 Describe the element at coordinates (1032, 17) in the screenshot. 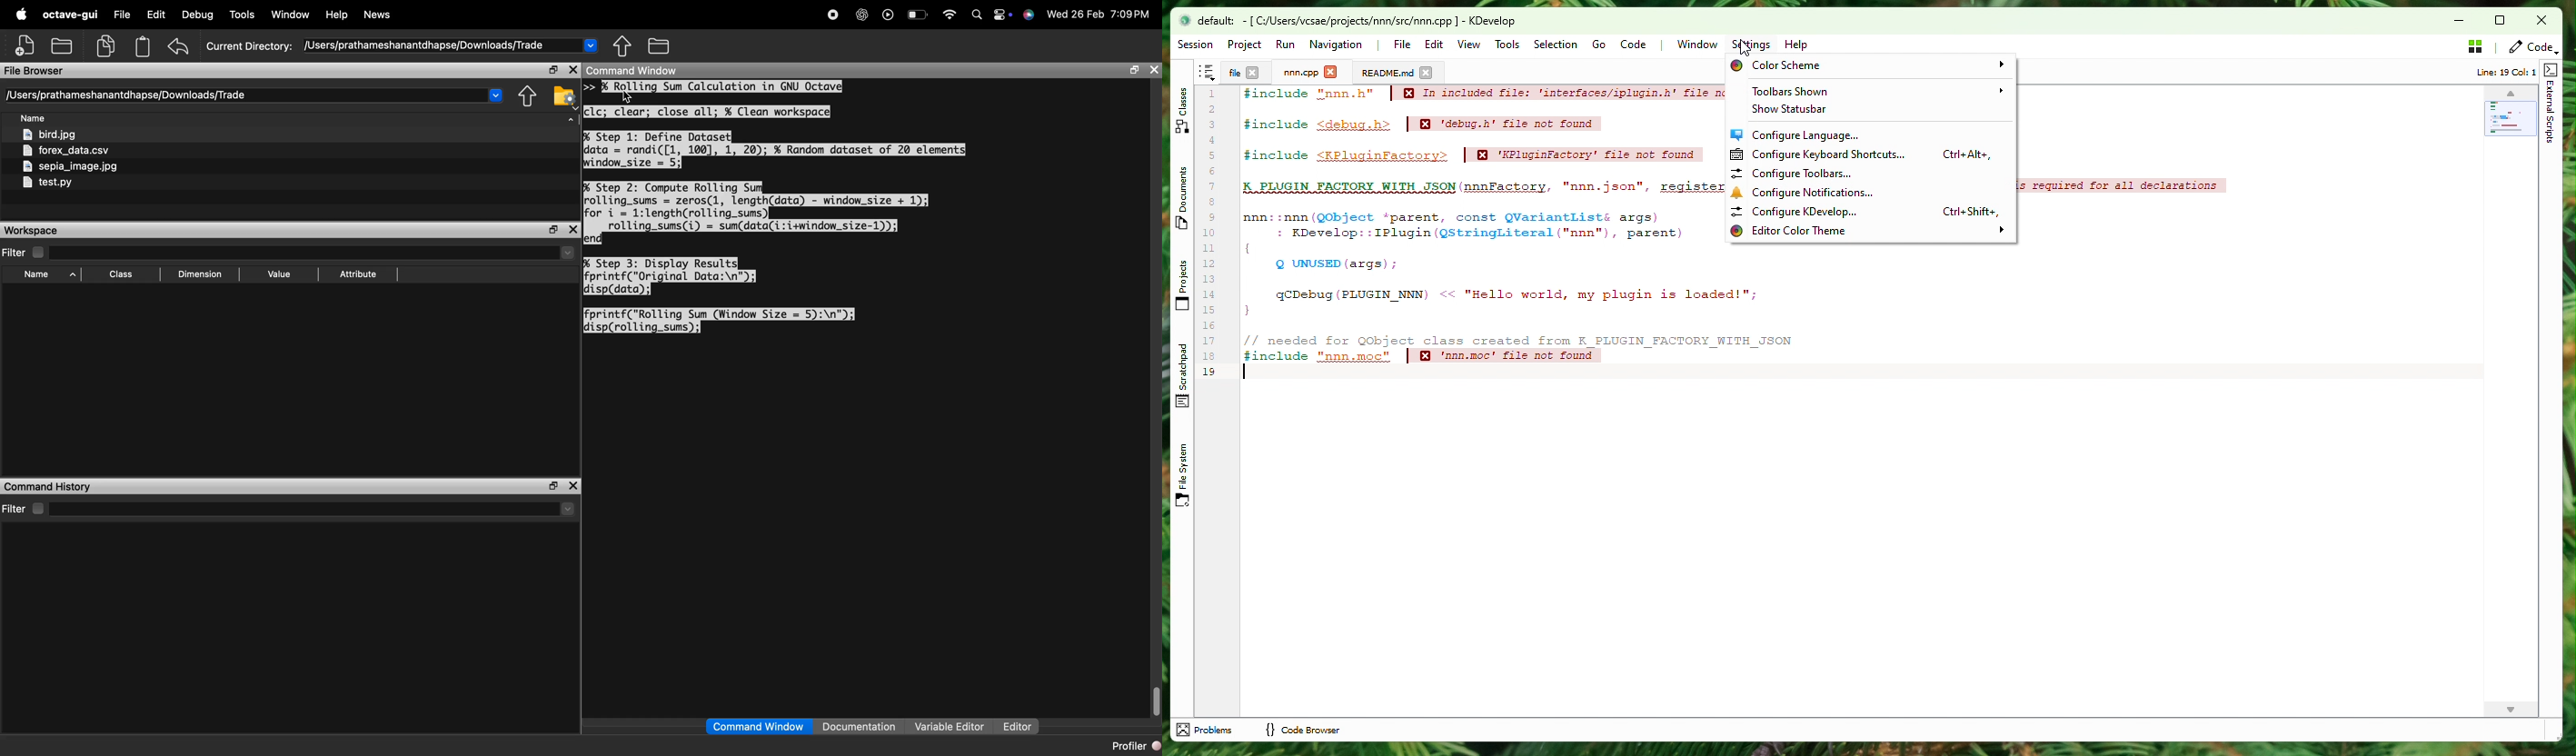

I see `support` at that location.